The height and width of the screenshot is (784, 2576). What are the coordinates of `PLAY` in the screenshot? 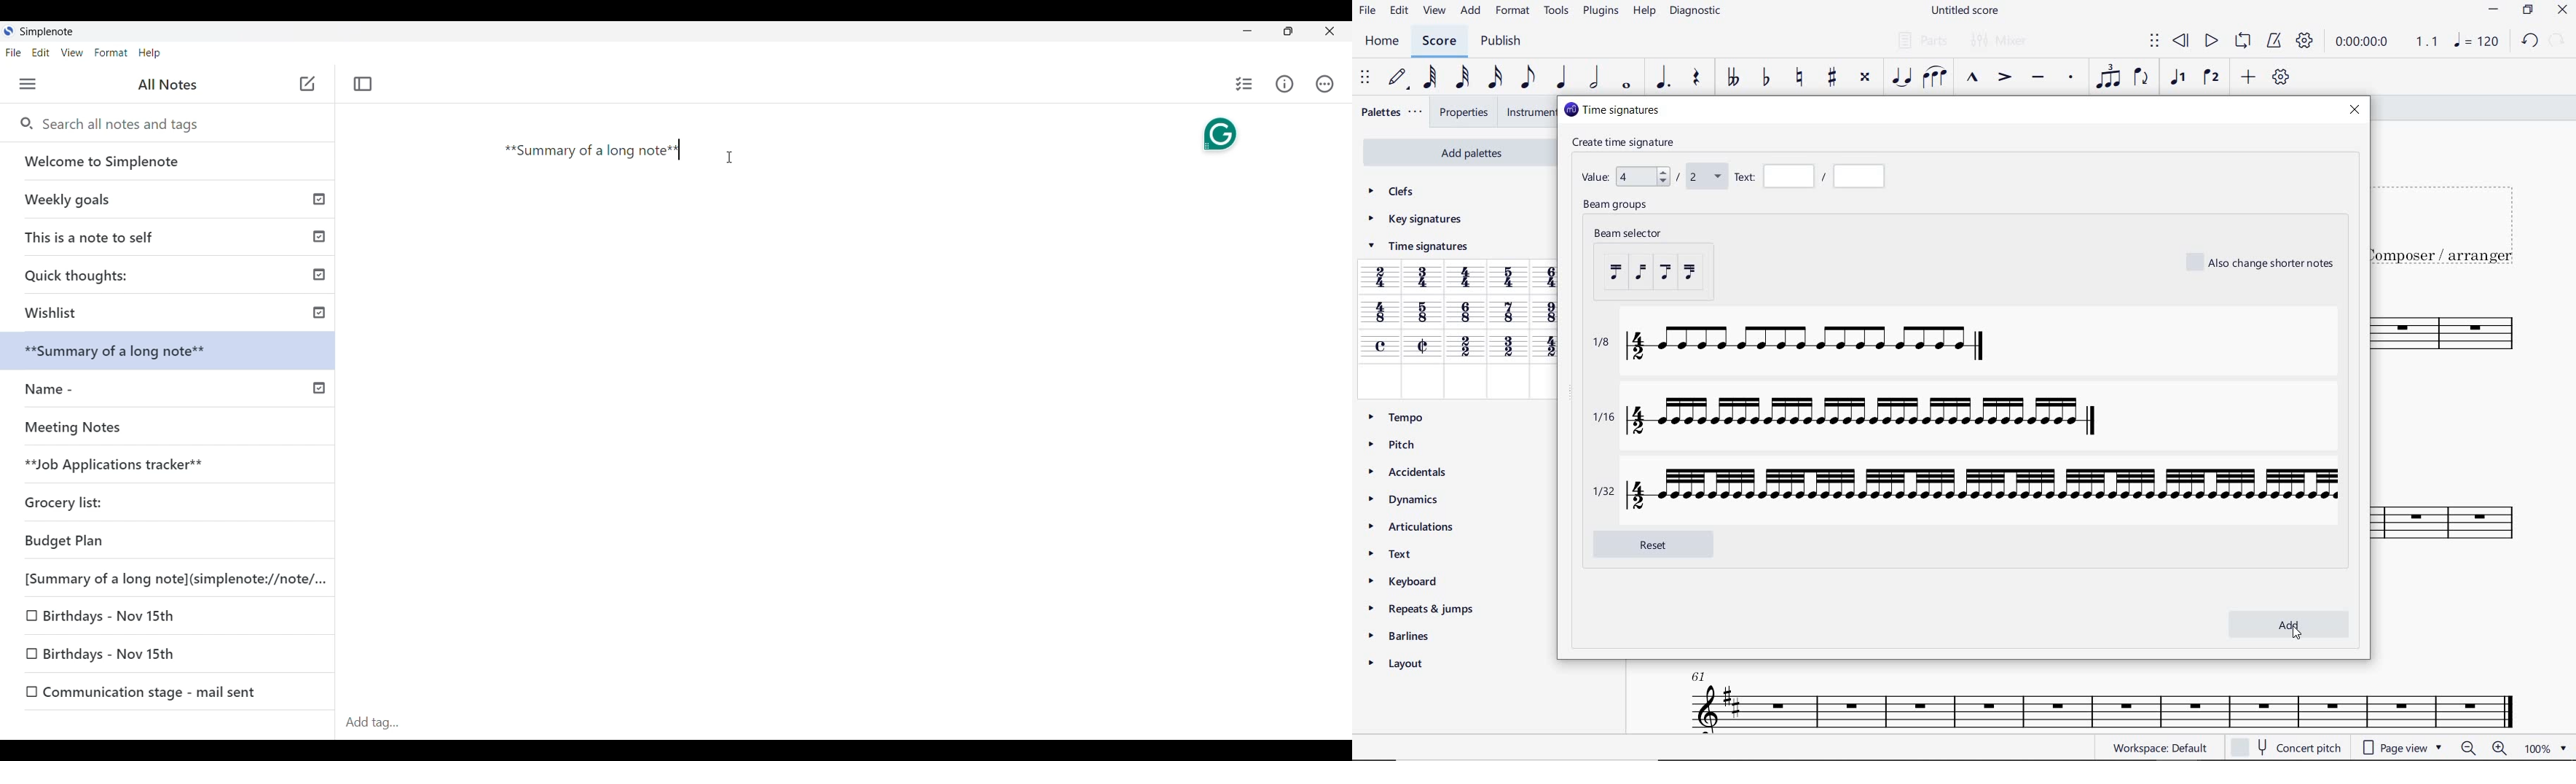 It's located at (2210, 39).